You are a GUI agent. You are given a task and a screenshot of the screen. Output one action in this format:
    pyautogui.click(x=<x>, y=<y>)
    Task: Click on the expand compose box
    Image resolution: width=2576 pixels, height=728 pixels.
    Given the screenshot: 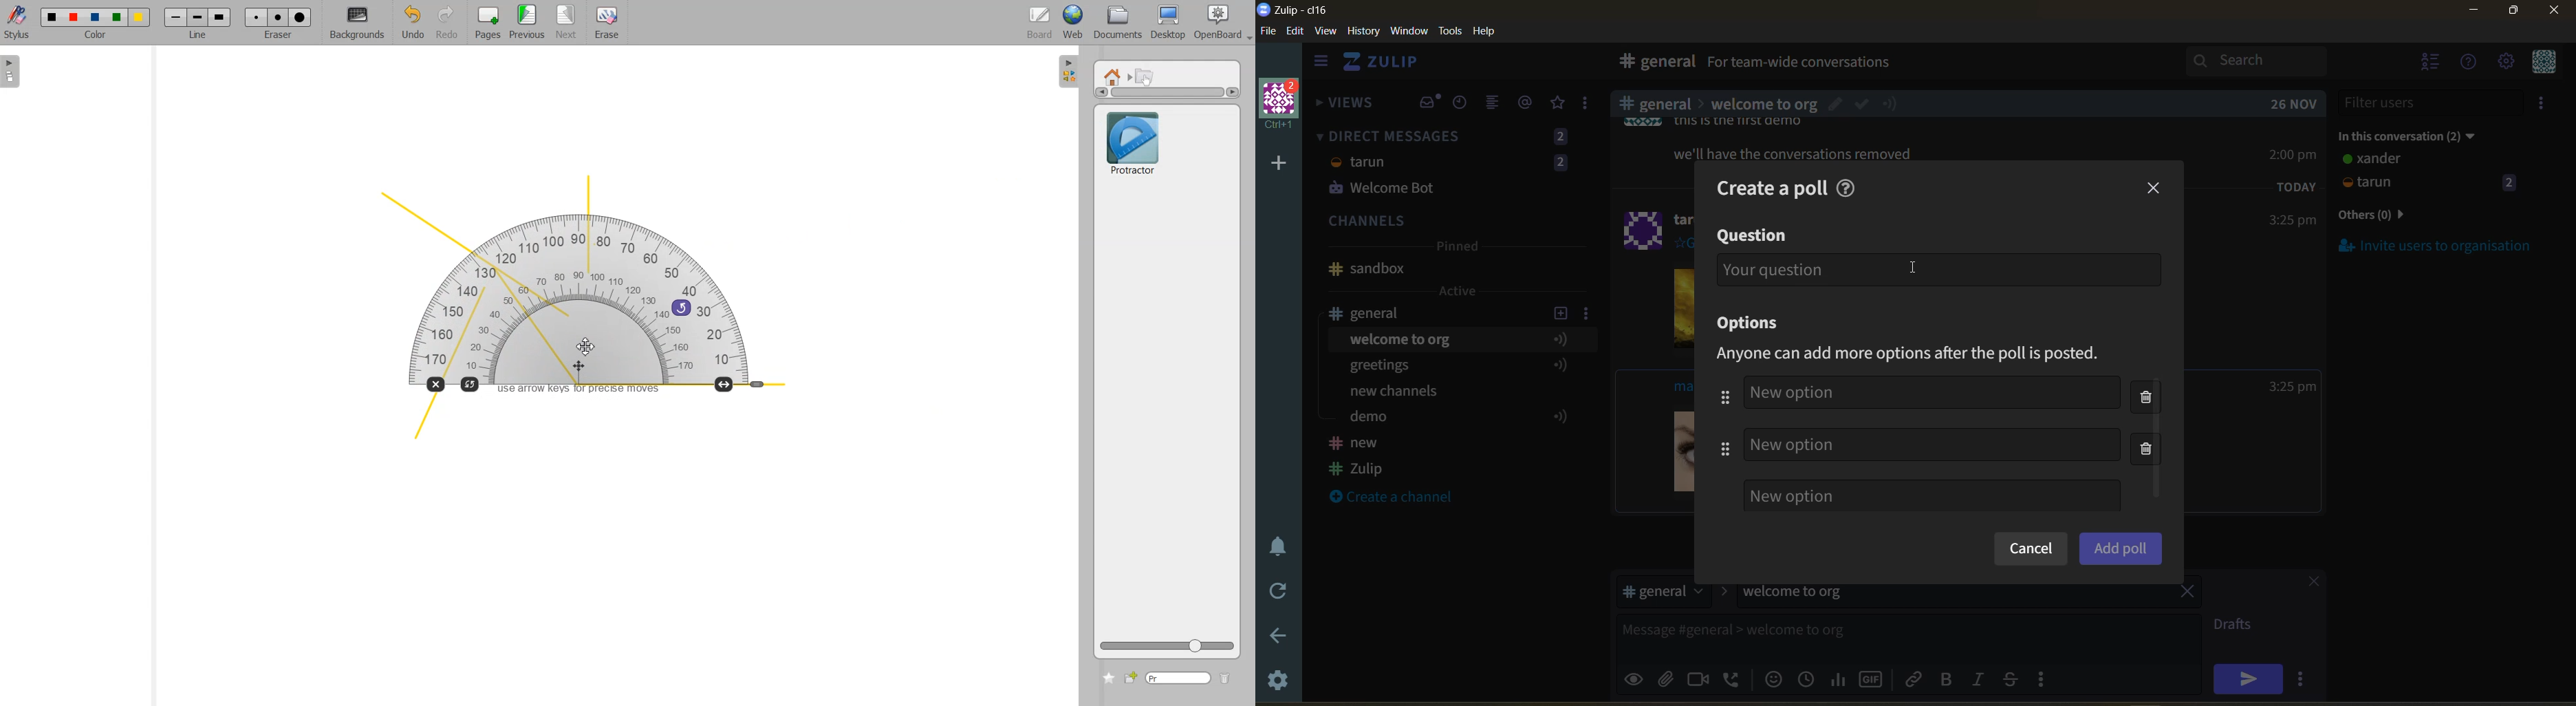 What is the action you would take?
    pyautogui.click(x=2188, y=625)
    